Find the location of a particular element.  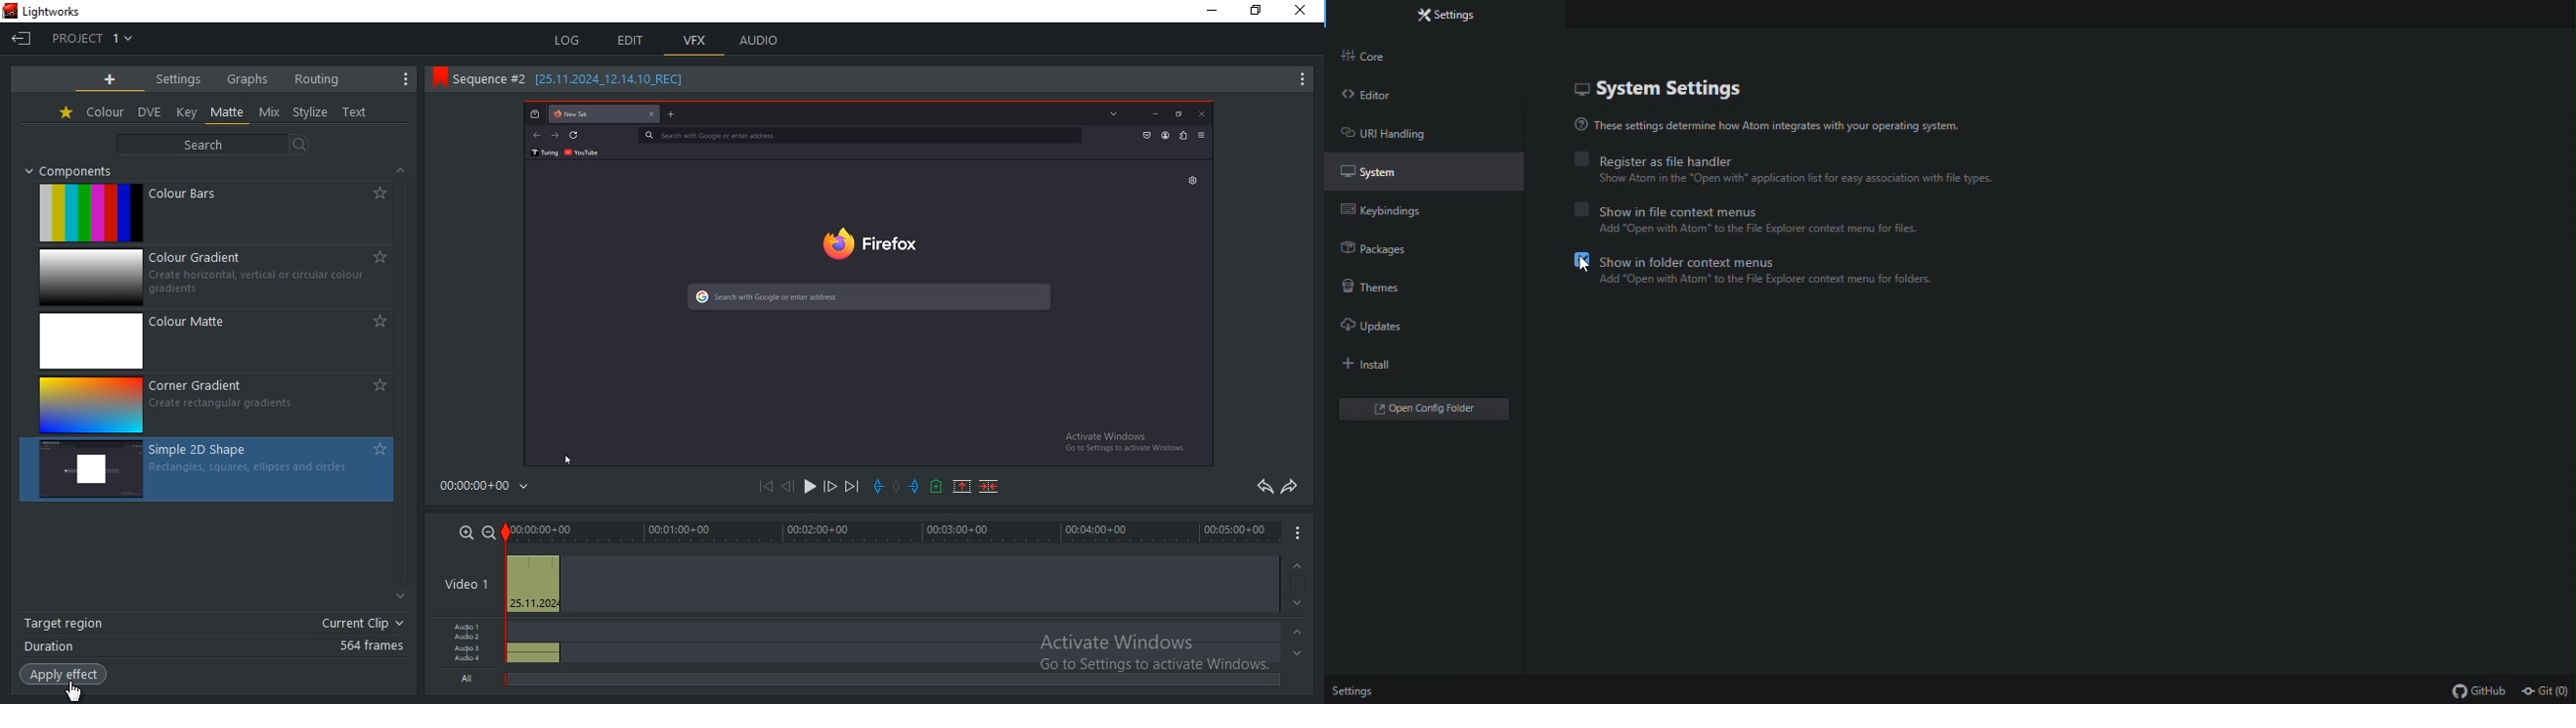

URL handling is located at coordinates (1422, 134).